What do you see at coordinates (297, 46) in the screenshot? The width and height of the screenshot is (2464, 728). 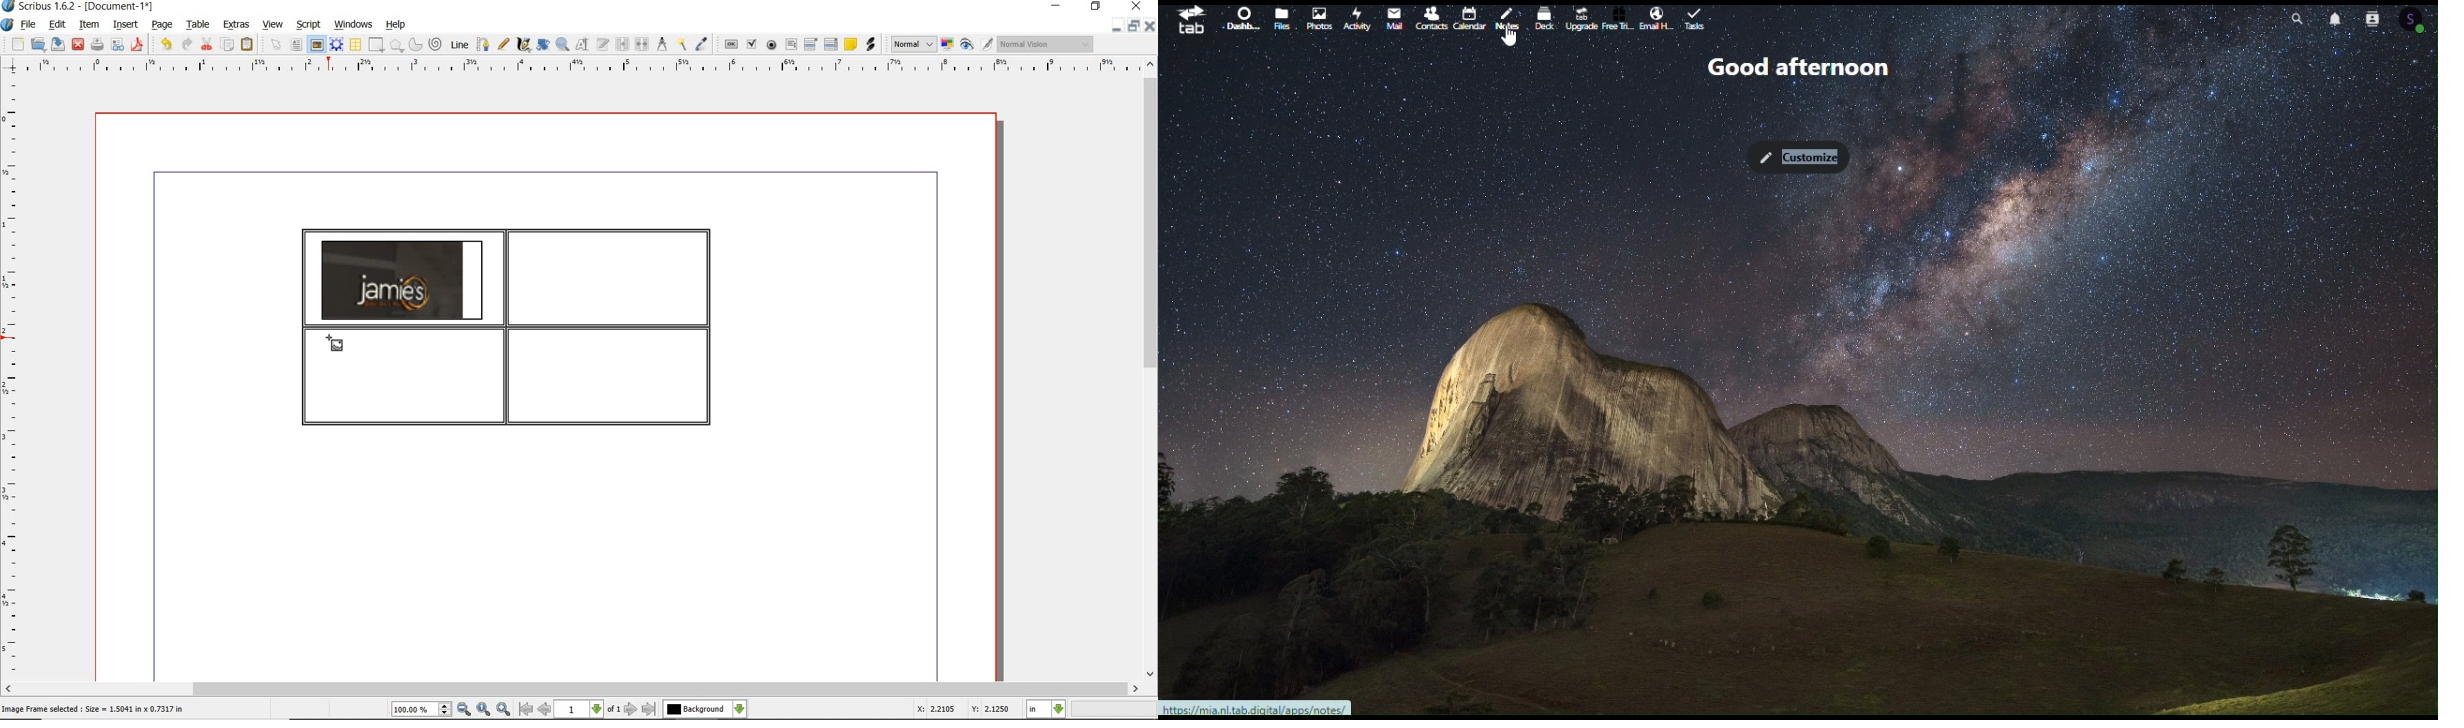 I see `text frame` at bounding box center [297, 46].